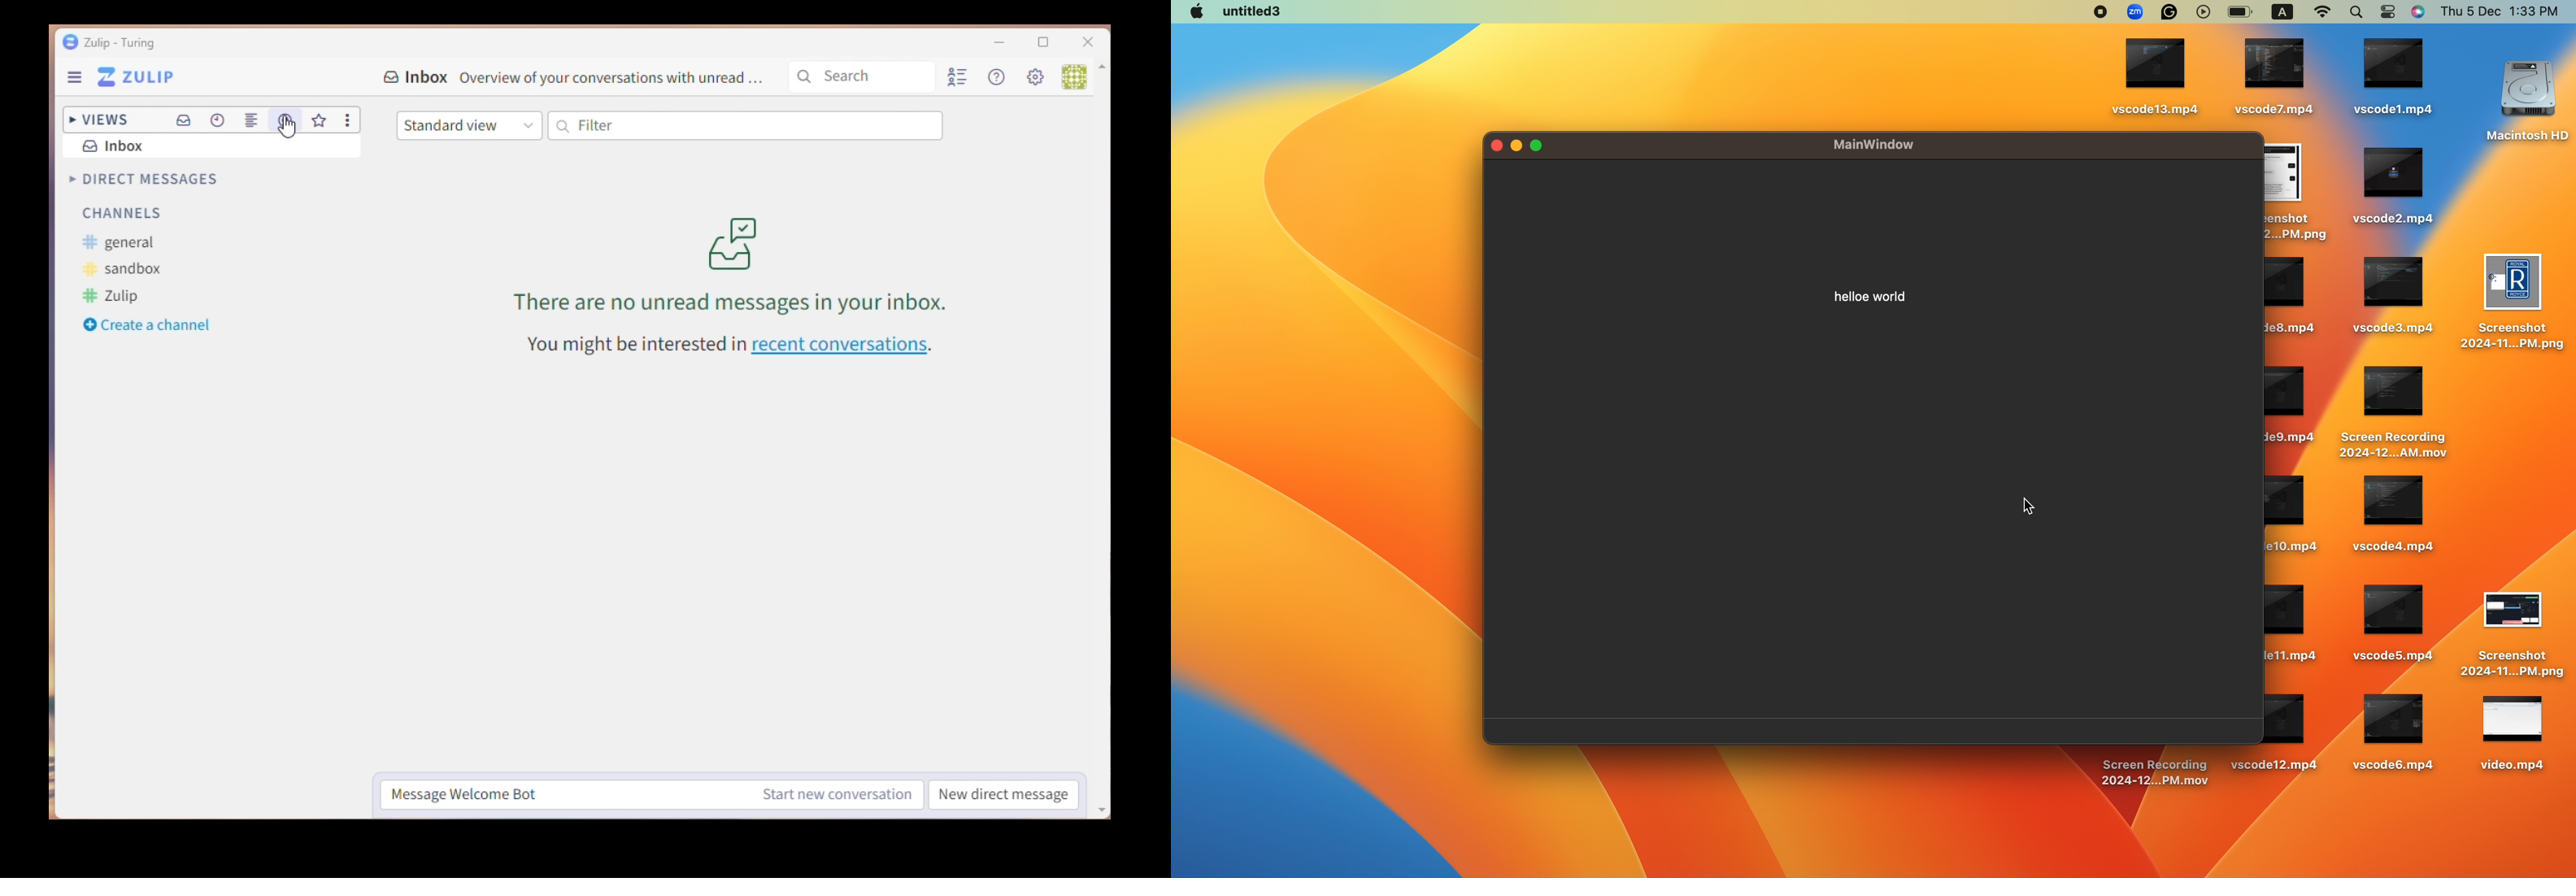  What do you see at coordinates (999, 78) in the screenshot?
I see `Help` at bounding box center [999, 78].